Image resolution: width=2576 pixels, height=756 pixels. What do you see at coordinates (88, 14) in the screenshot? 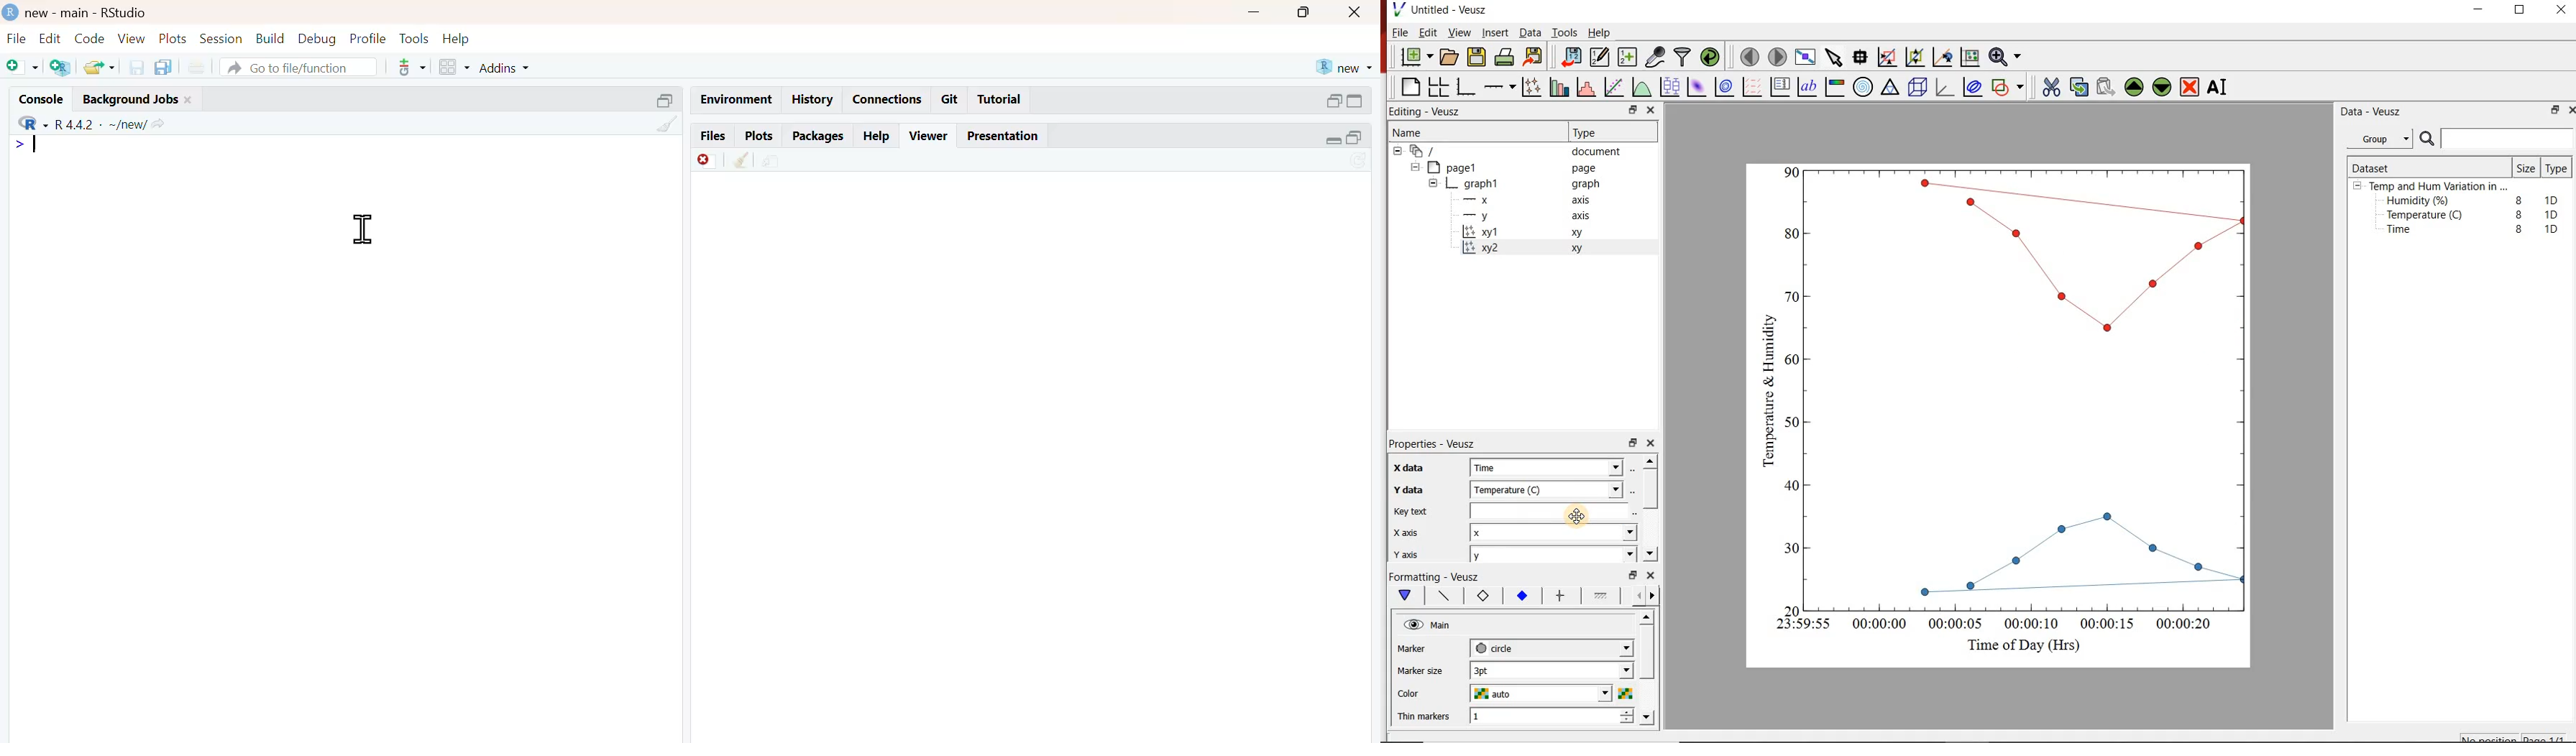
I see `new - main - RStudio` at bounding box center [88, 14].